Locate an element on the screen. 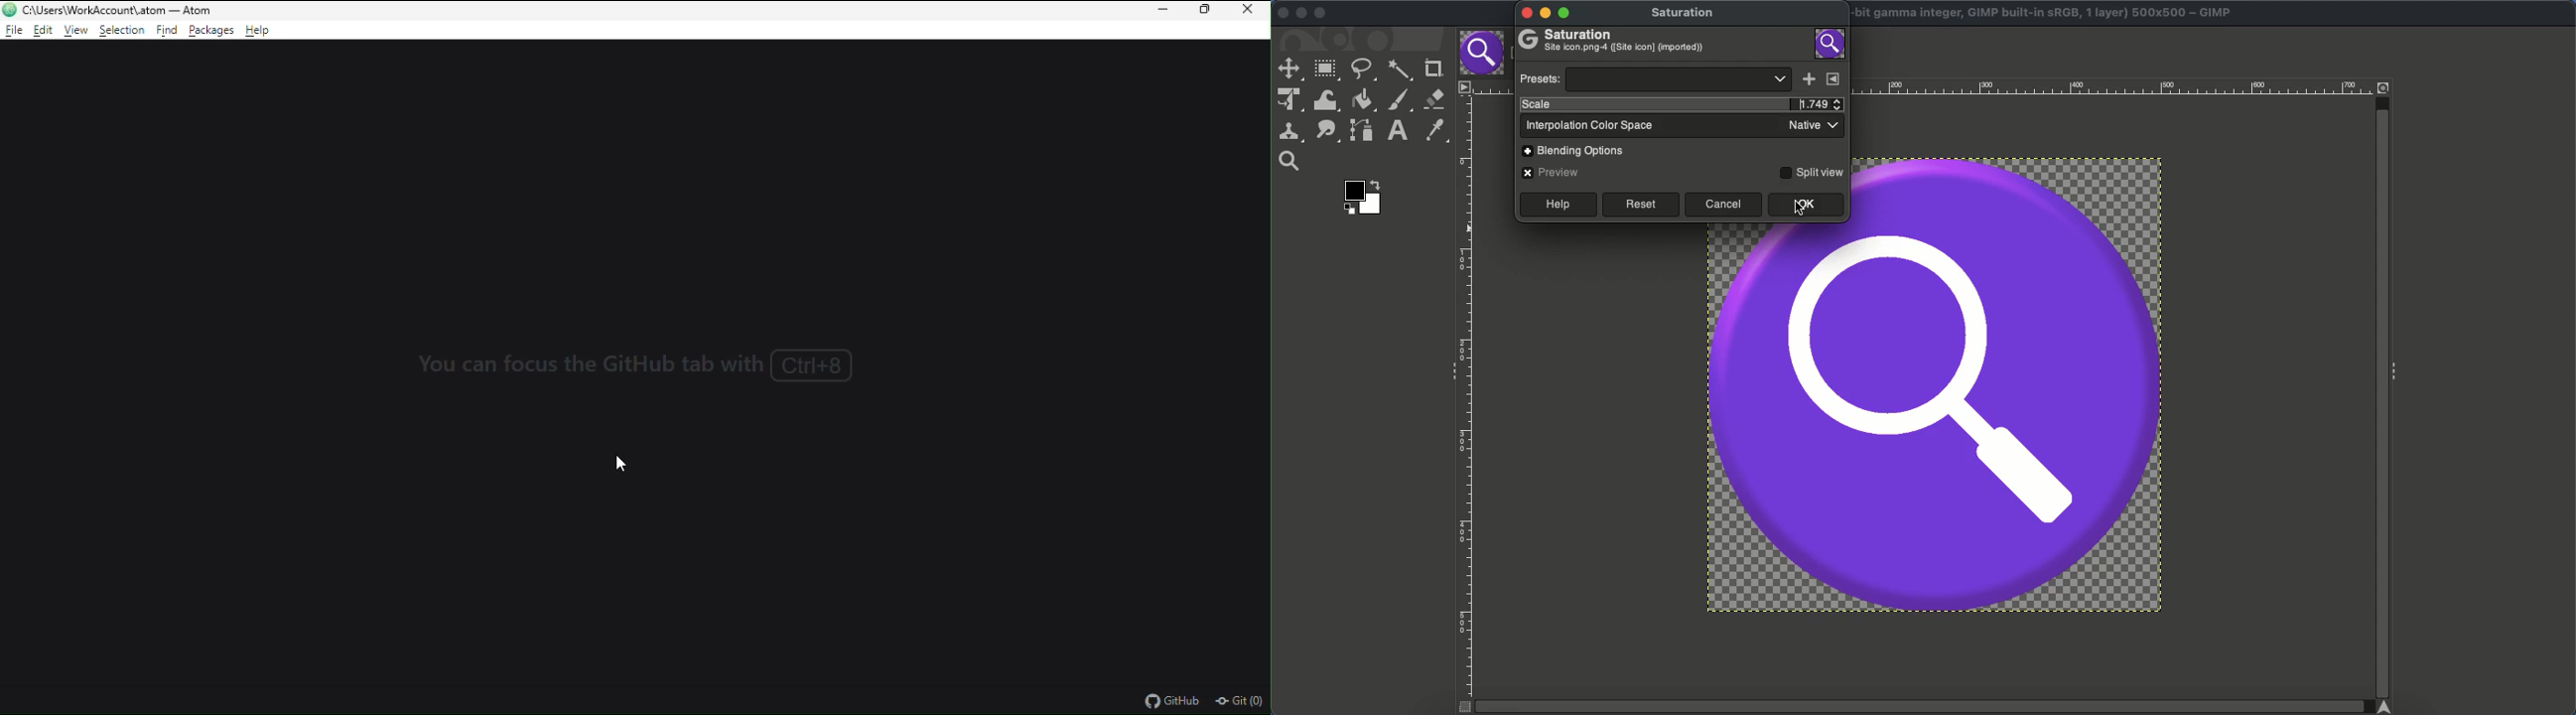  Warp transformation is located at coordinates (1324, 100).